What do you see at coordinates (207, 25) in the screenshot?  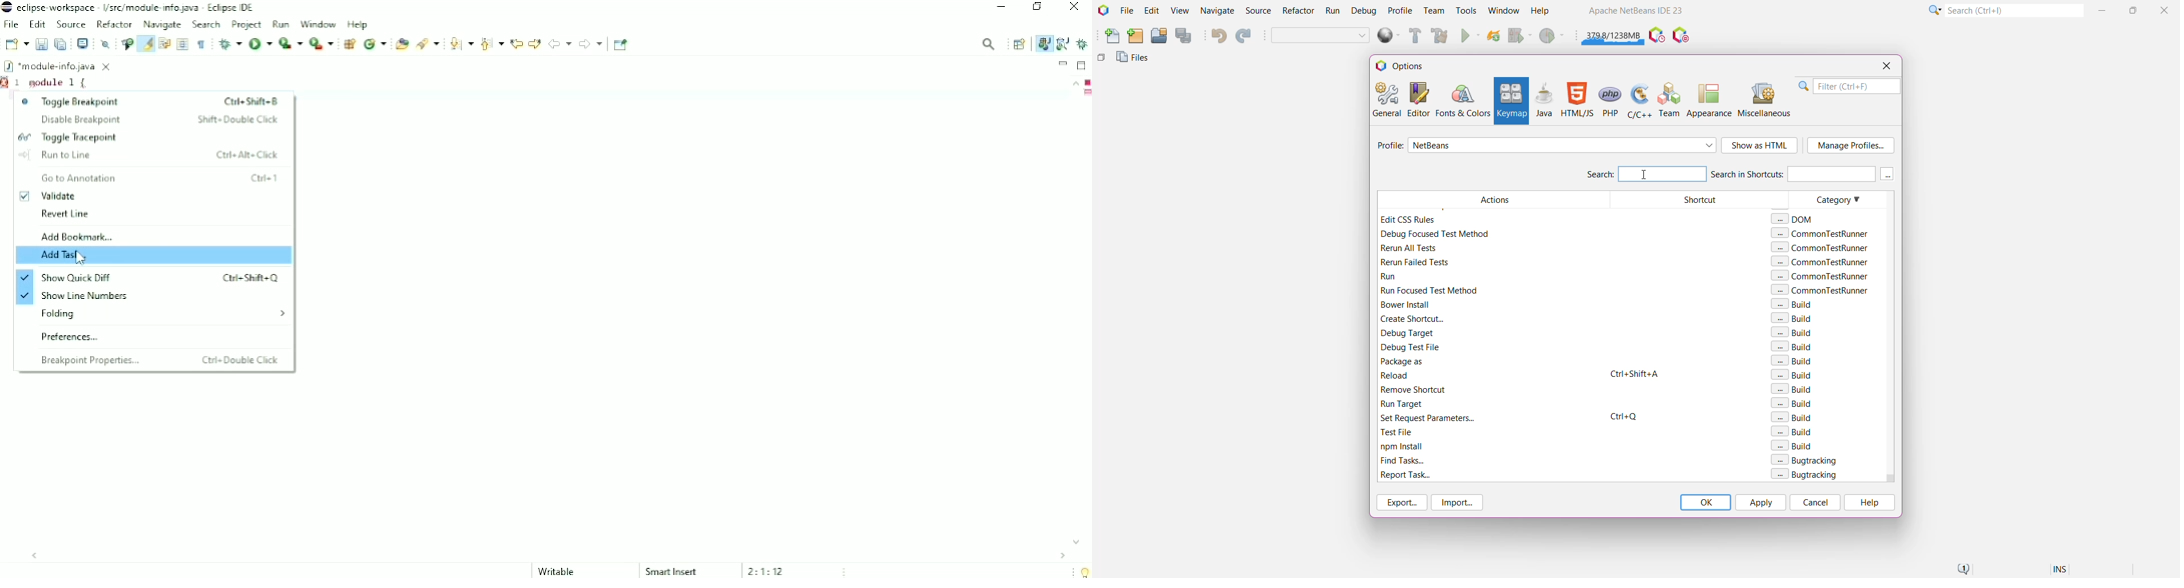 I see `Search` at bounding box center [207, 25].